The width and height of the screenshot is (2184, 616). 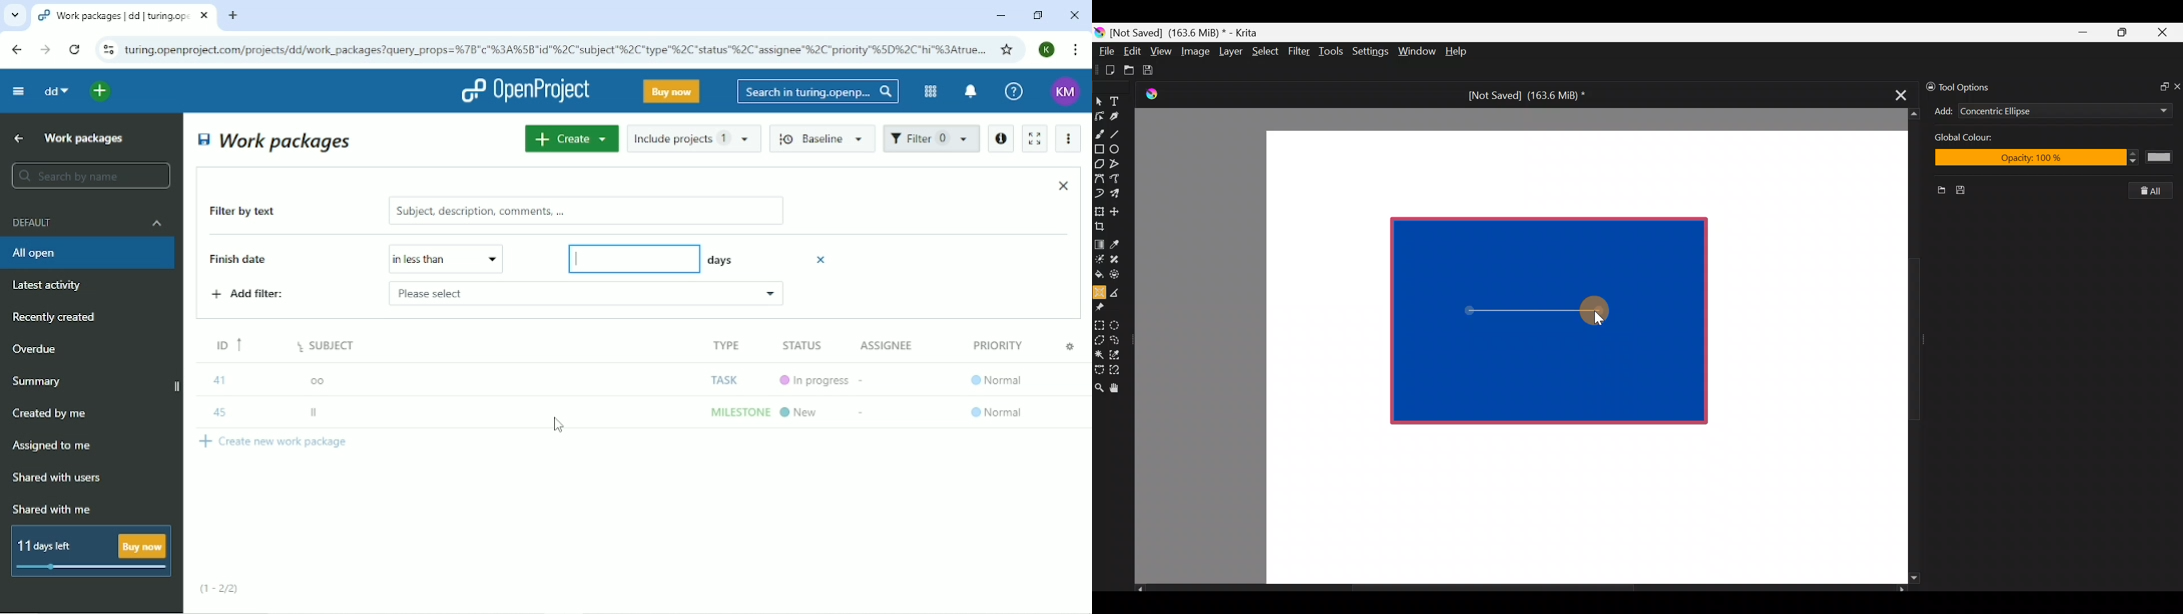 What do you see at coordinates (722, 381) in the screenshot?
I see `TASK` at bounding box center [722, 381].